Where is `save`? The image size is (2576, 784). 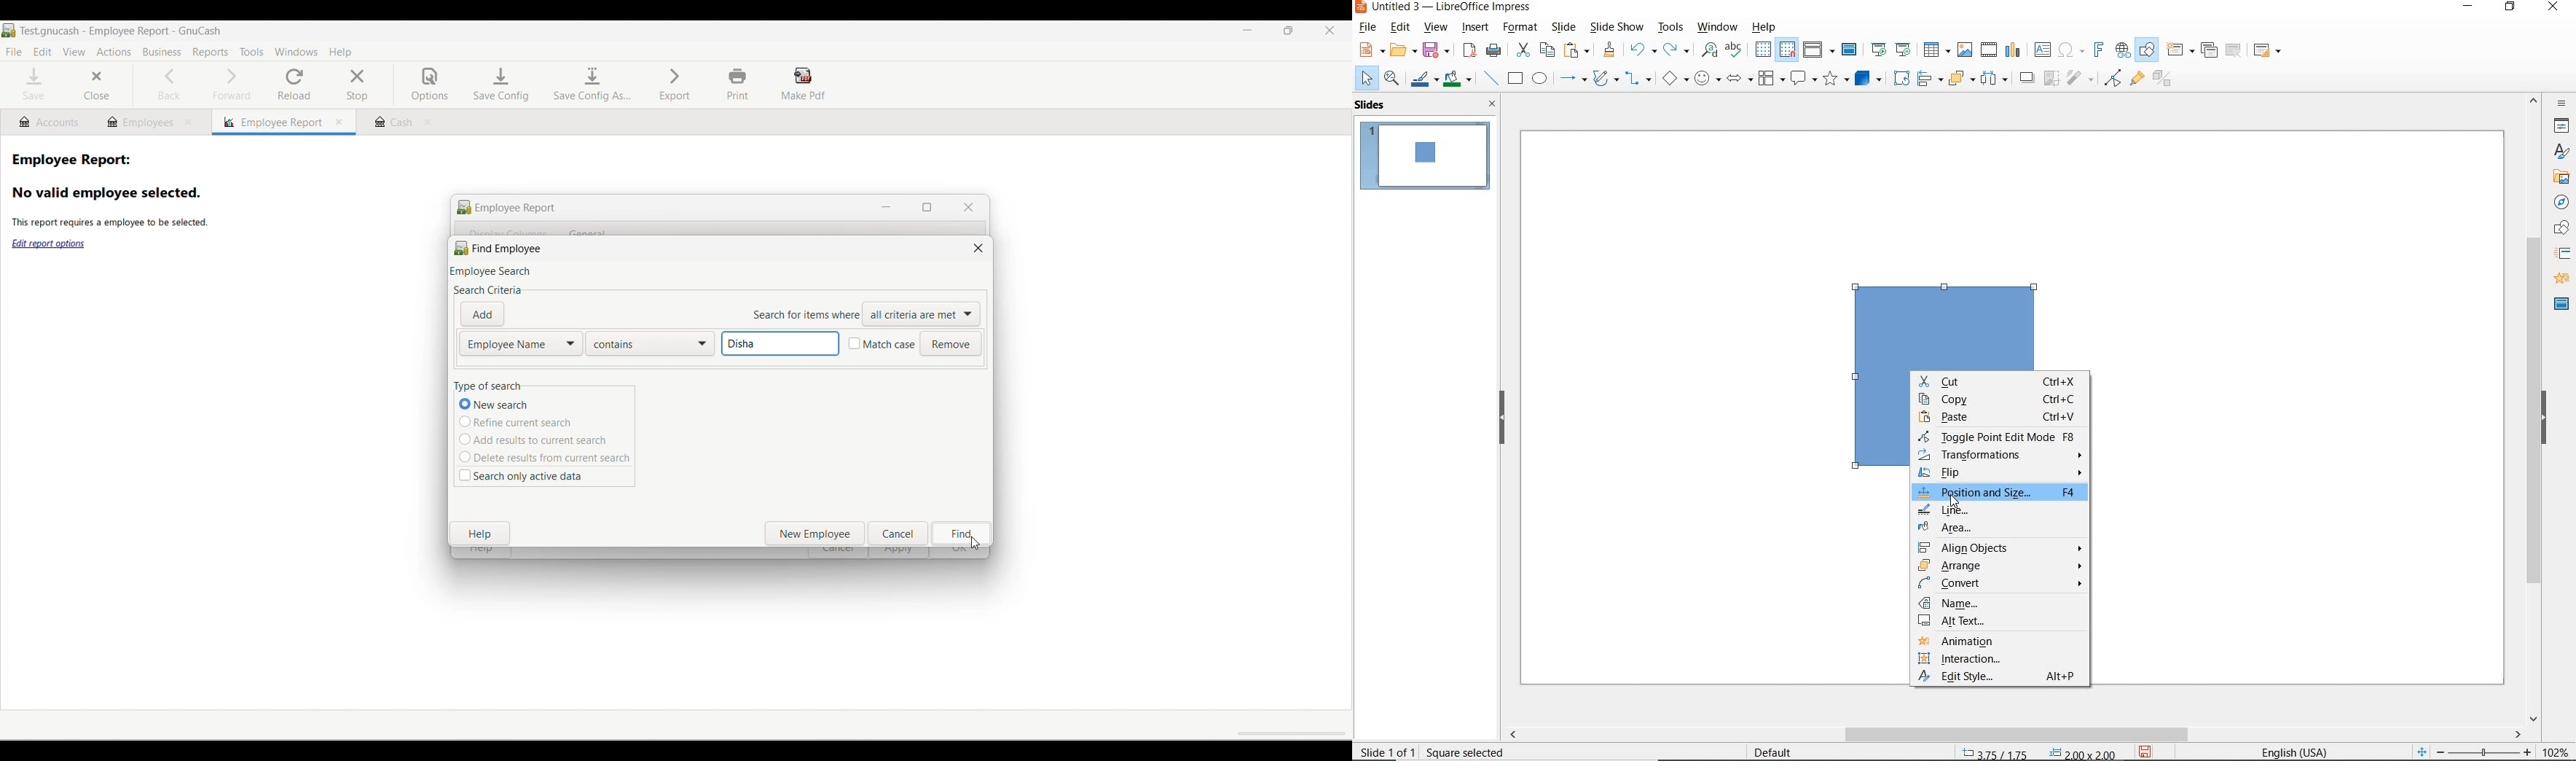
save is located at coordinates (2145, 752).